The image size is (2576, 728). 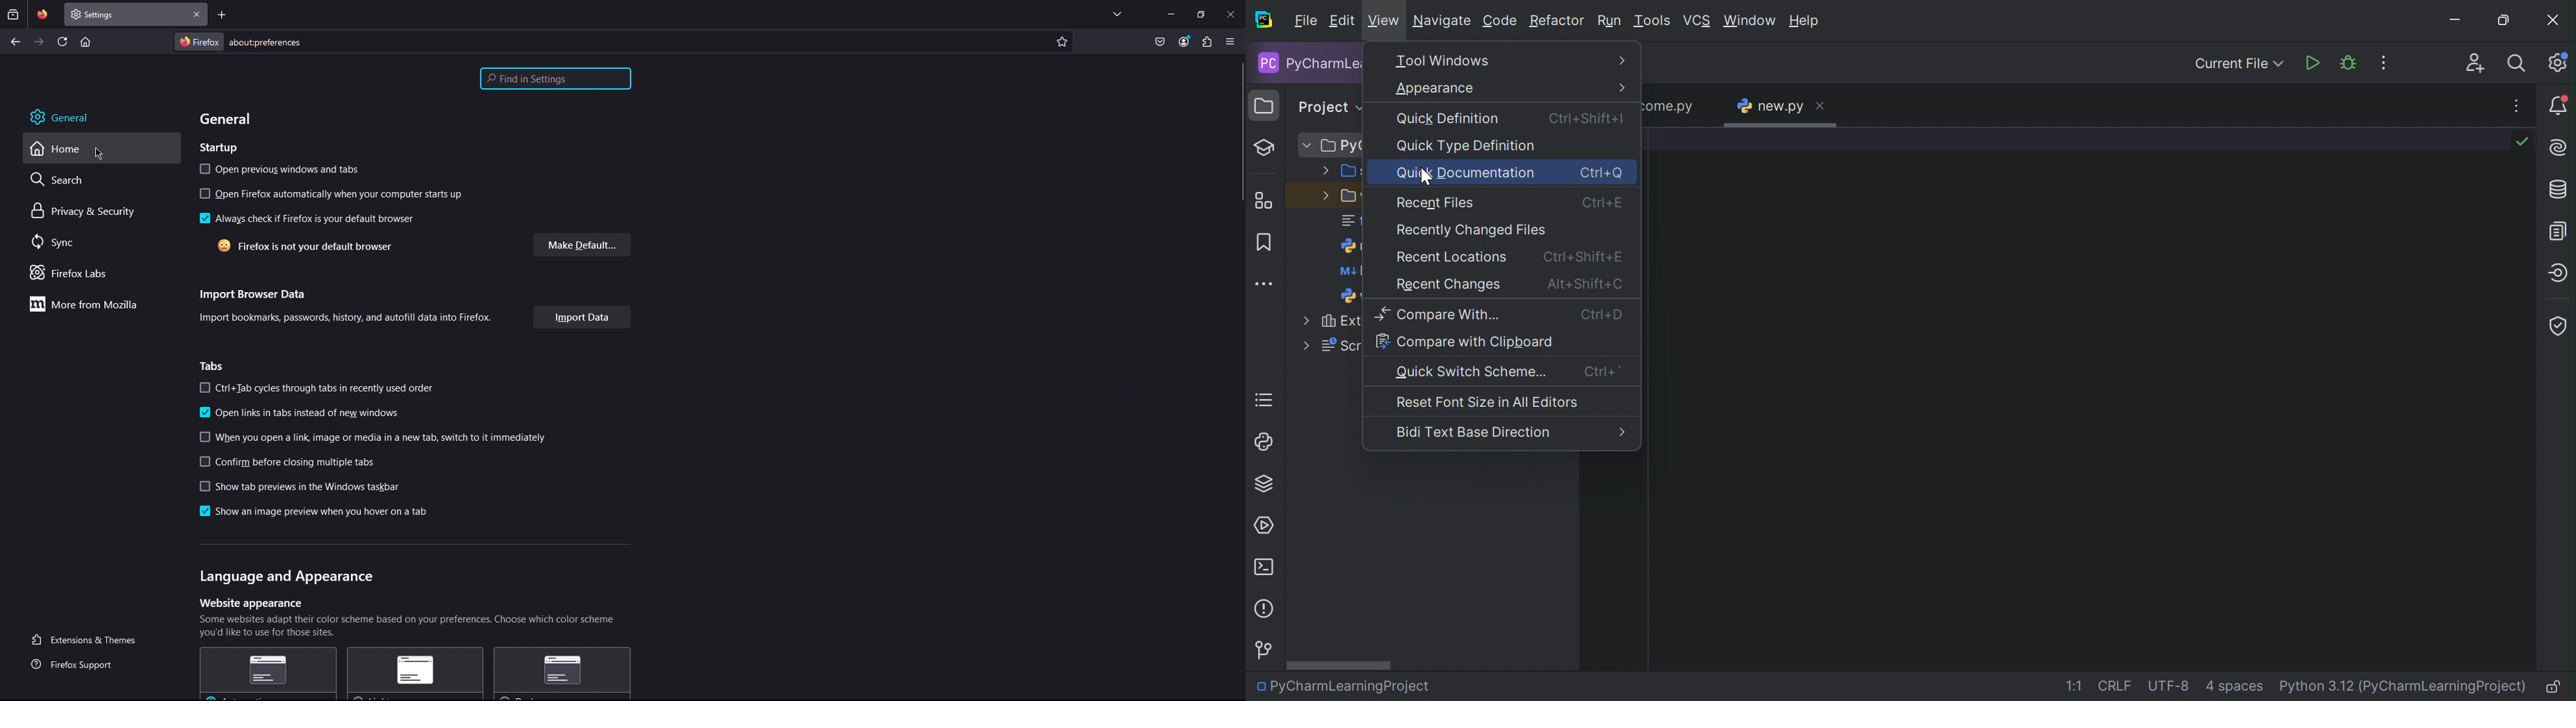 I want to click on Window, so click(x=1750, y=19).